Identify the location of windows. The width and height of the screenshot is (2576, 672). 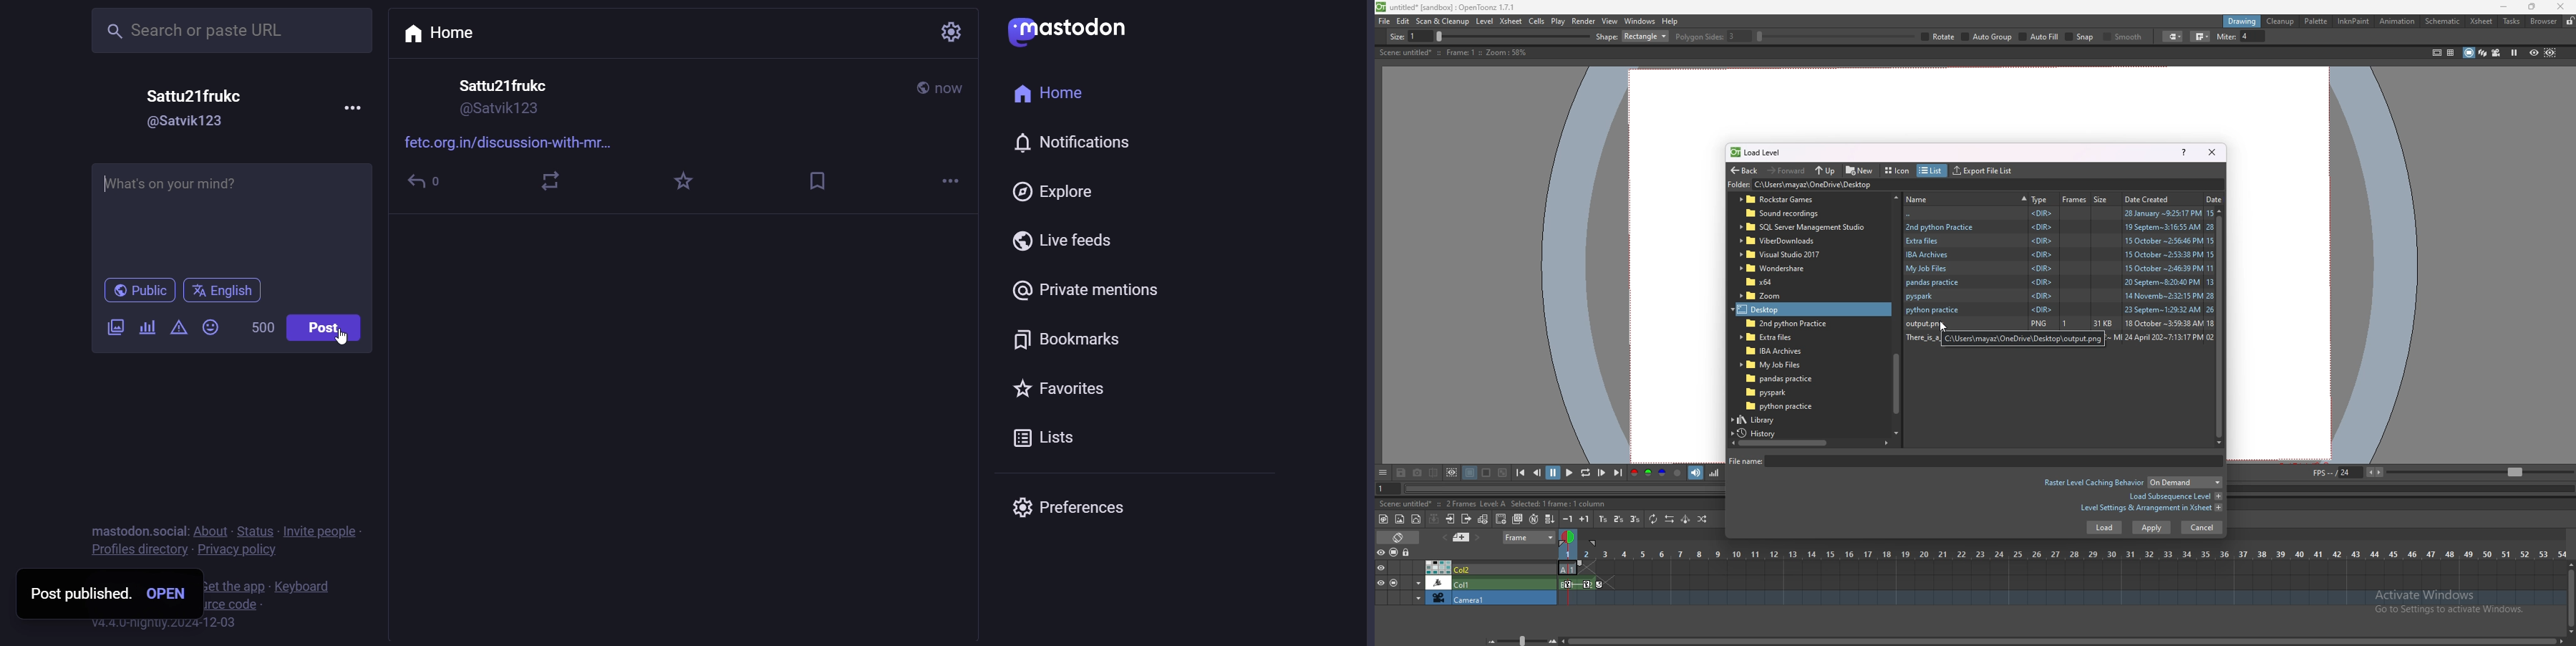
(1639, 21).